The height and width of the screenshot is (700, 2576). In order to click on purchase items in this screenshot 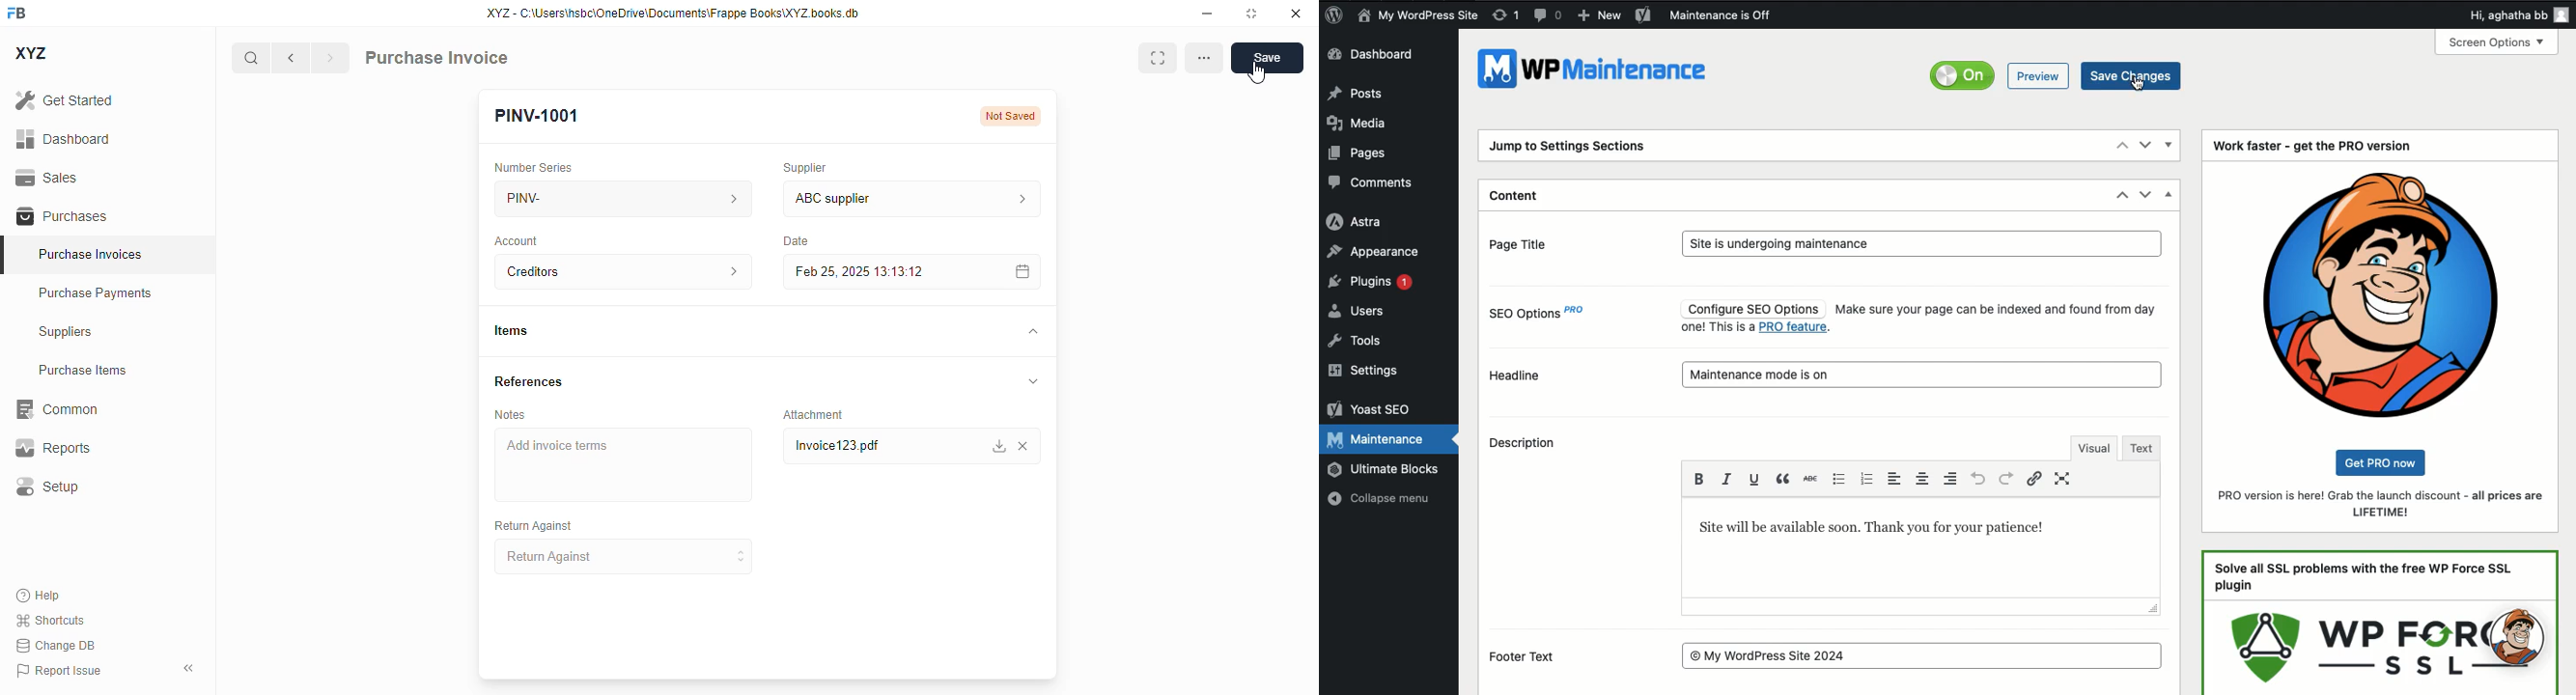, I will do `click(83, 370)`.